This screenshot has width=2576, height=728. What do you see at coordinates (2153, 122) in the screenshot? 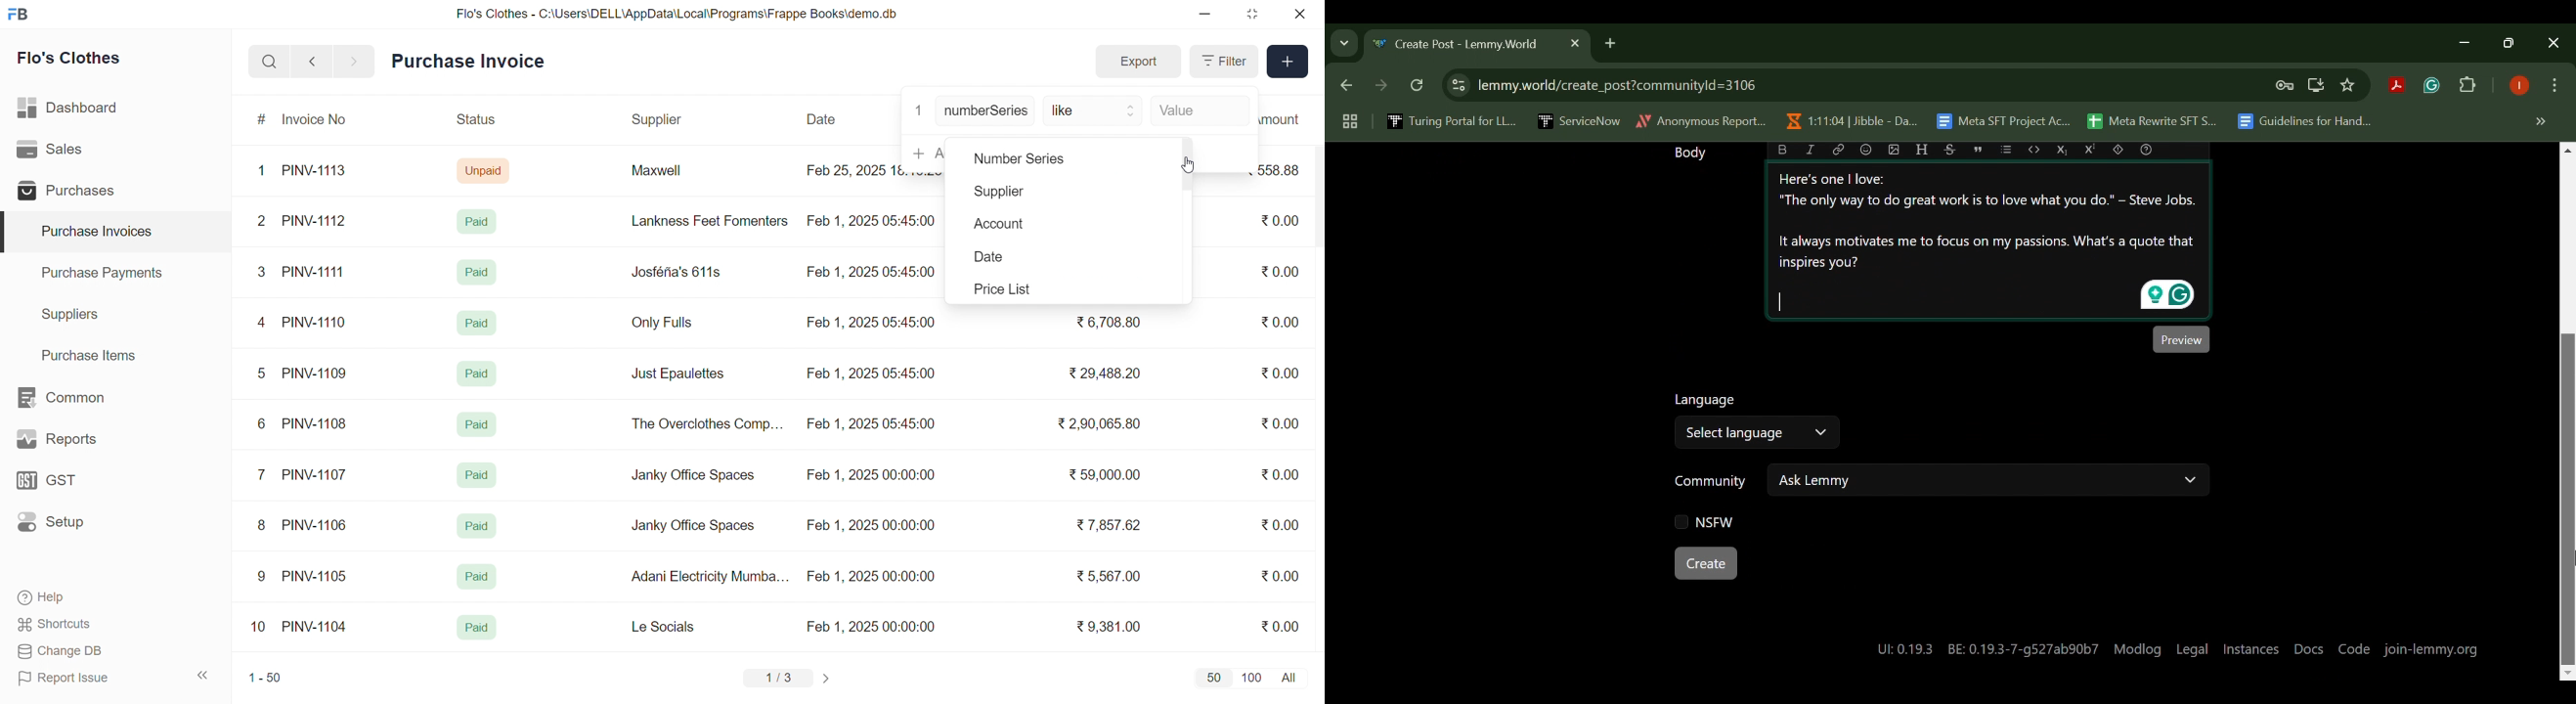
I see `Meta Rewrite SFT S...` at bounding box center [2153, 122].